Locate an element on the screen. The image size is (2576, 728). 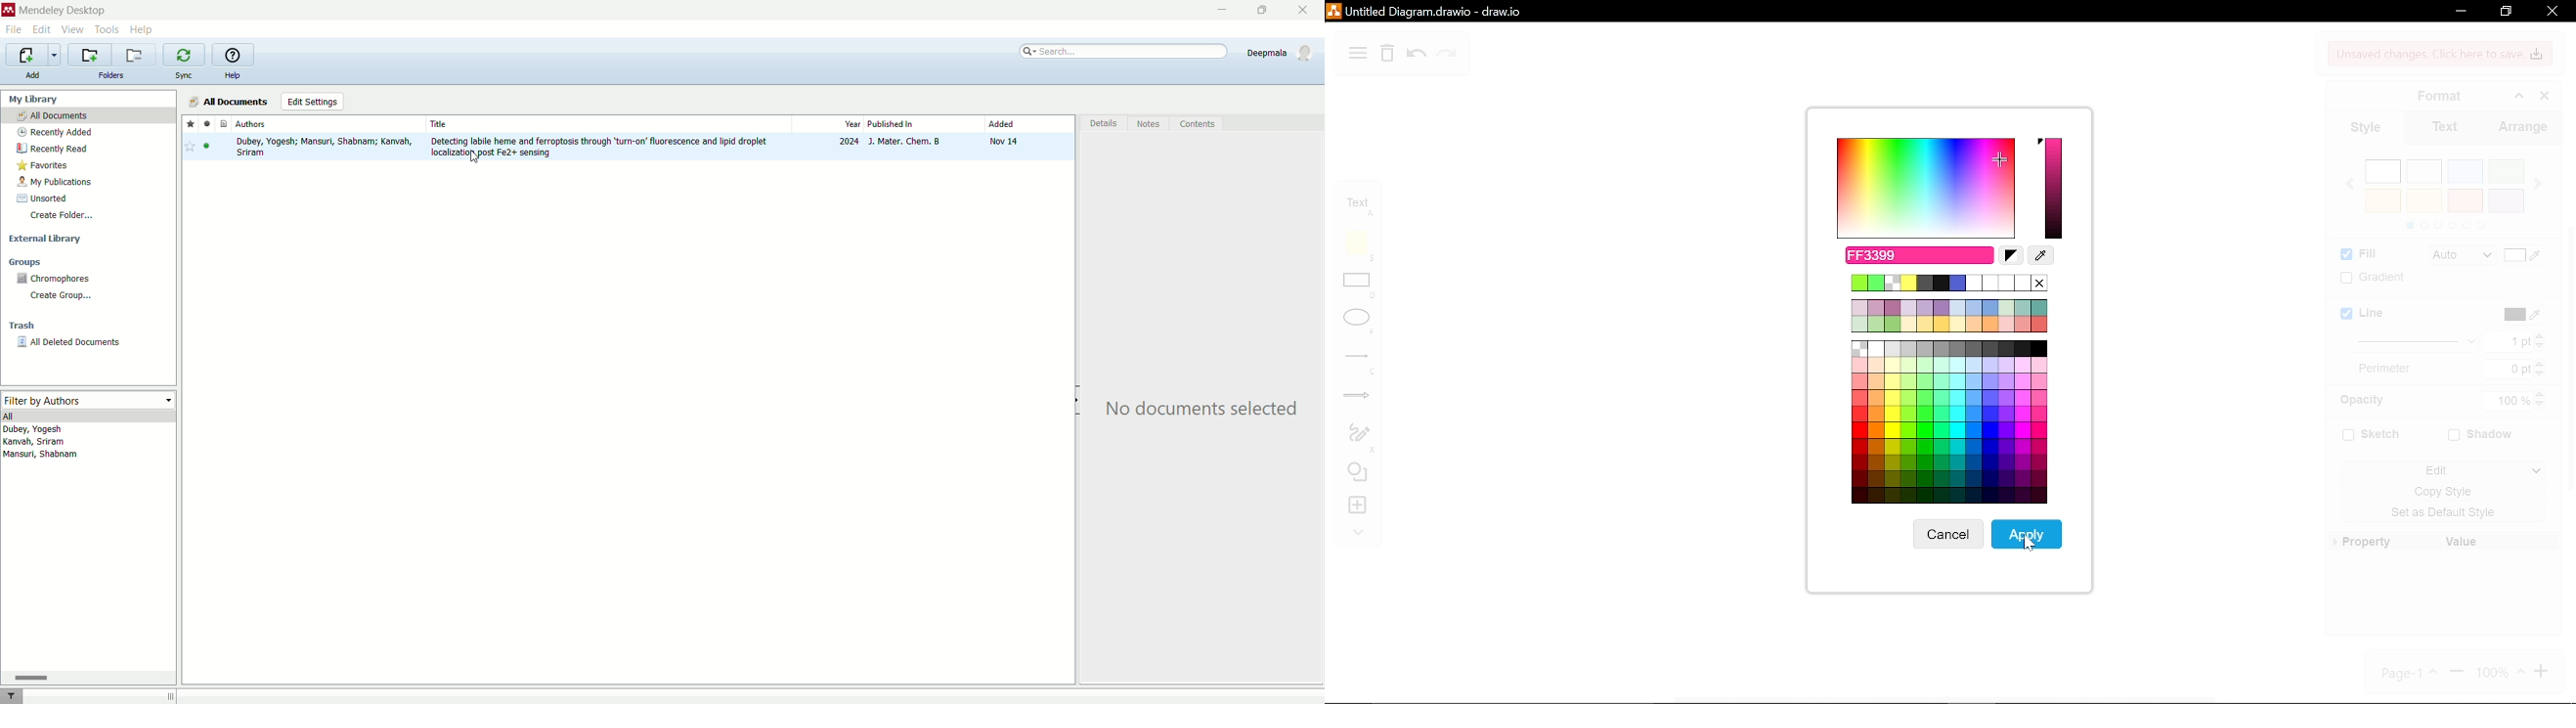
help is located at coordinates (141, 30).